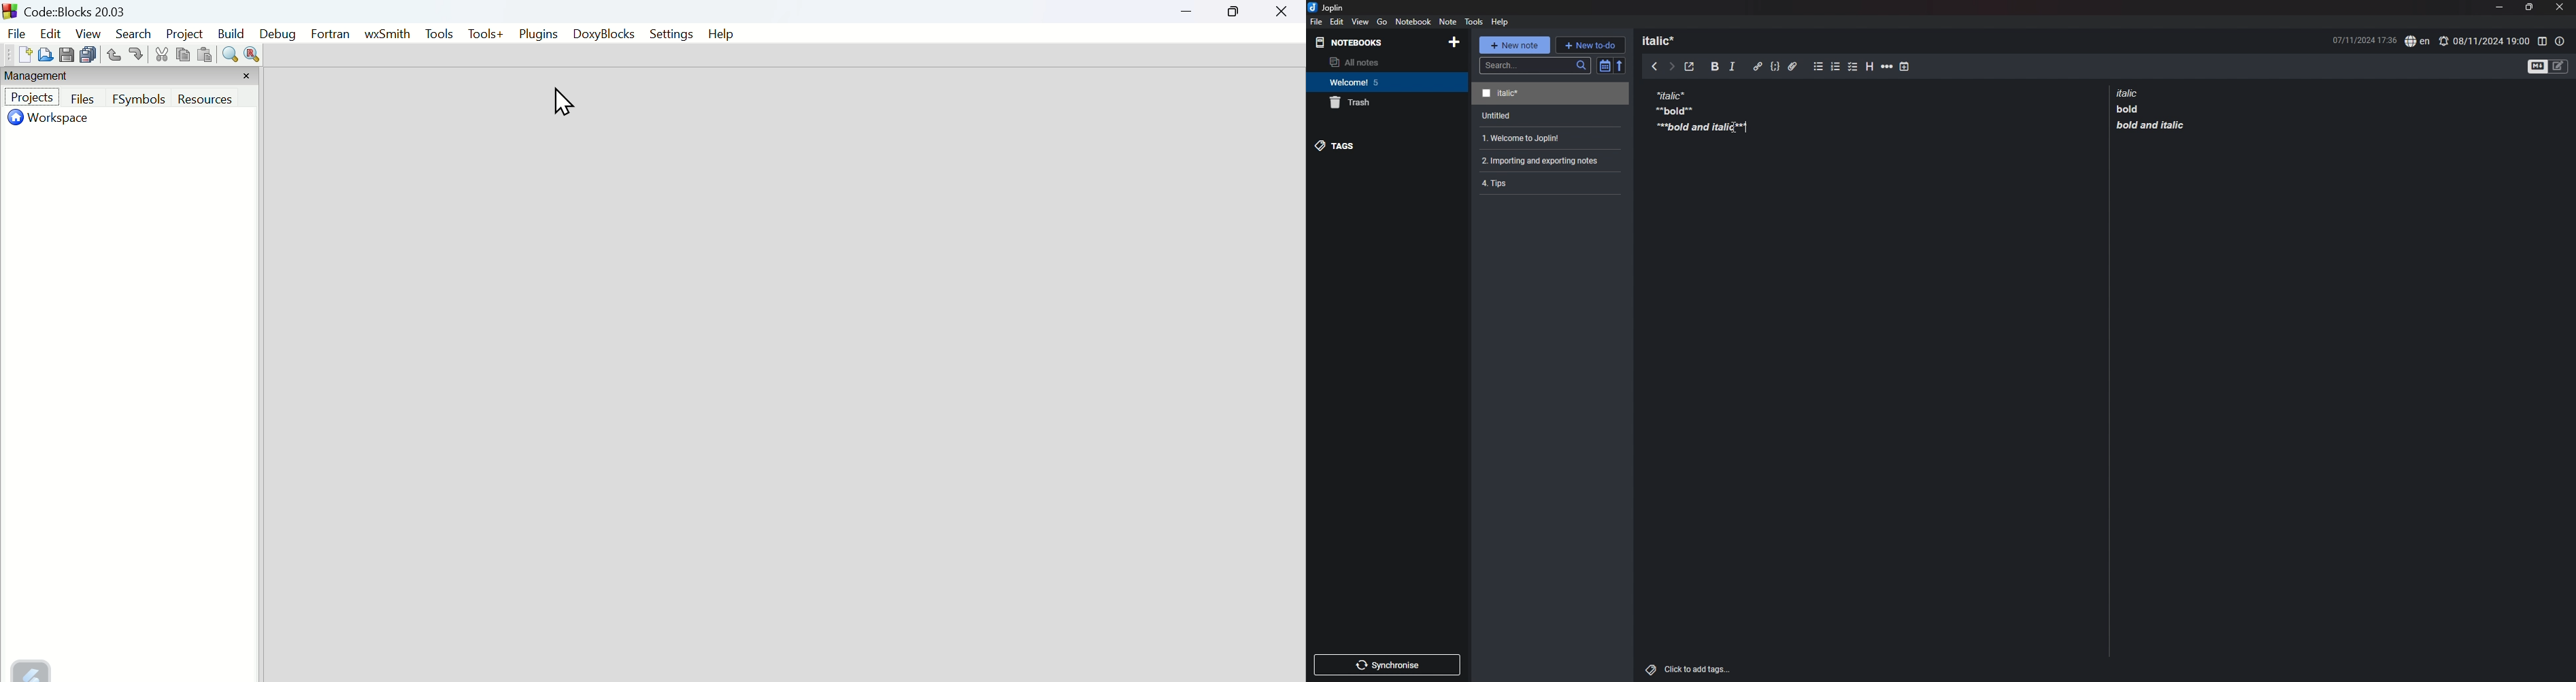 The image size is (2576, 700). I want to click on Cut, so click(162, 54).